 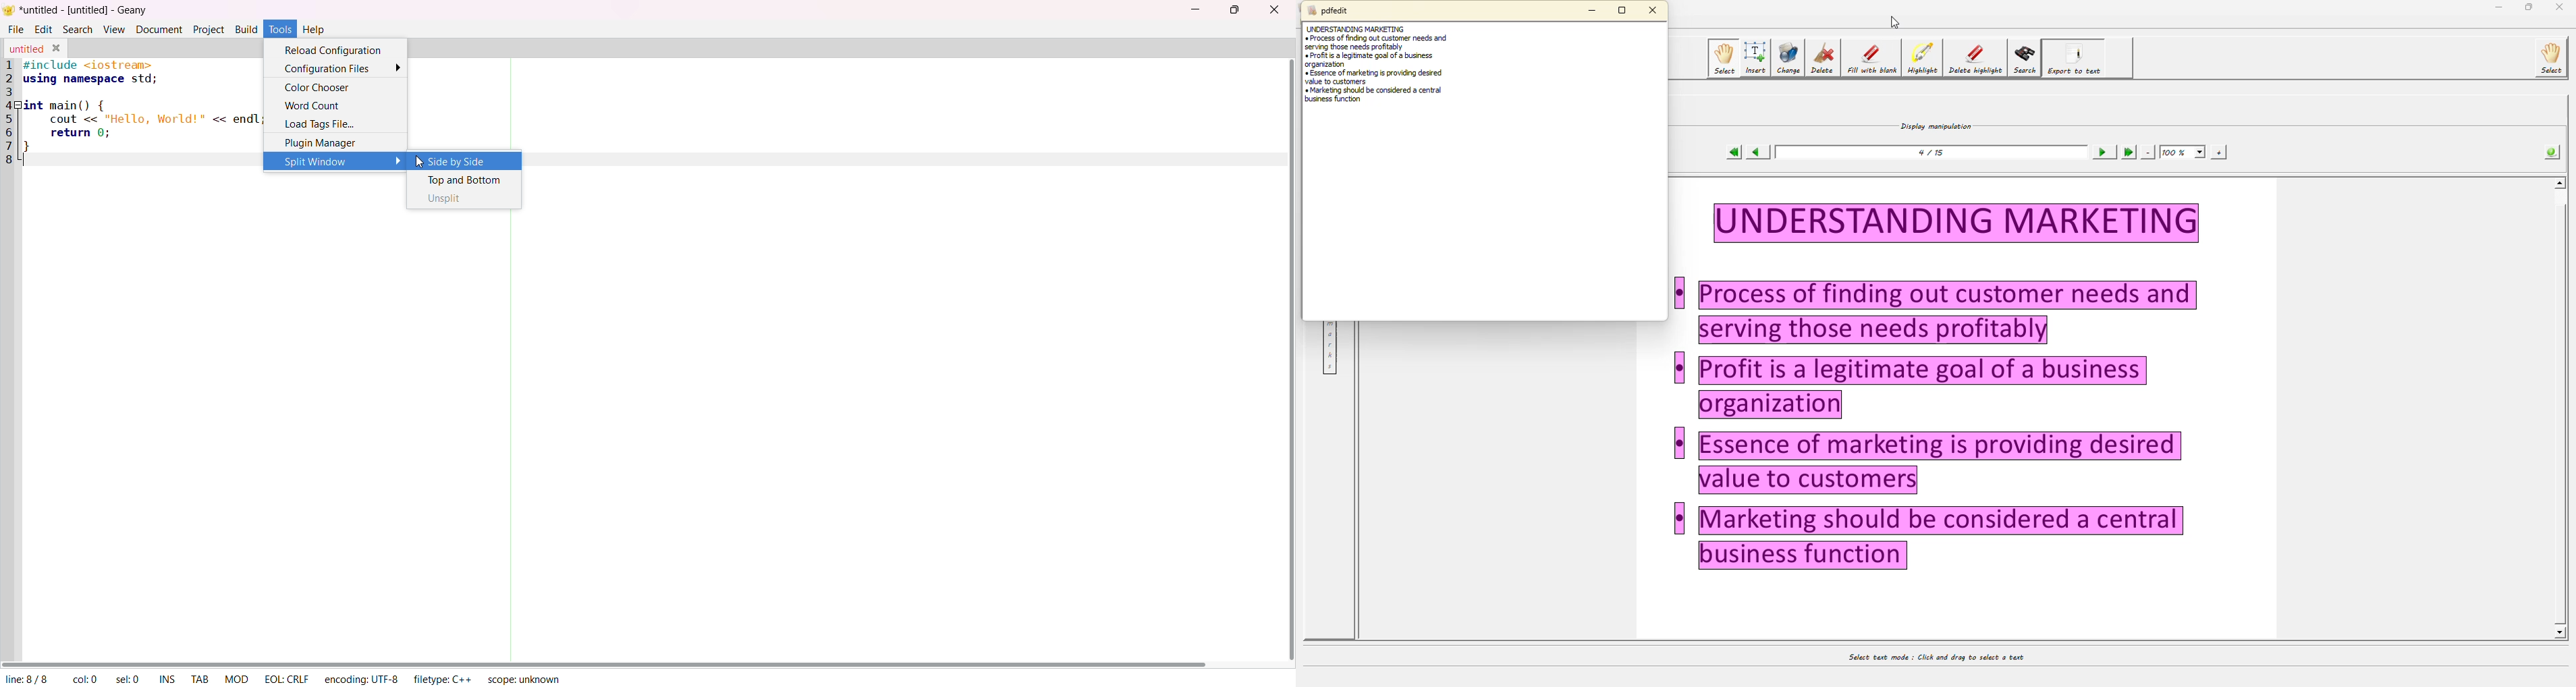 I want to click on Plugin Manager, so click(x=318, y=144).